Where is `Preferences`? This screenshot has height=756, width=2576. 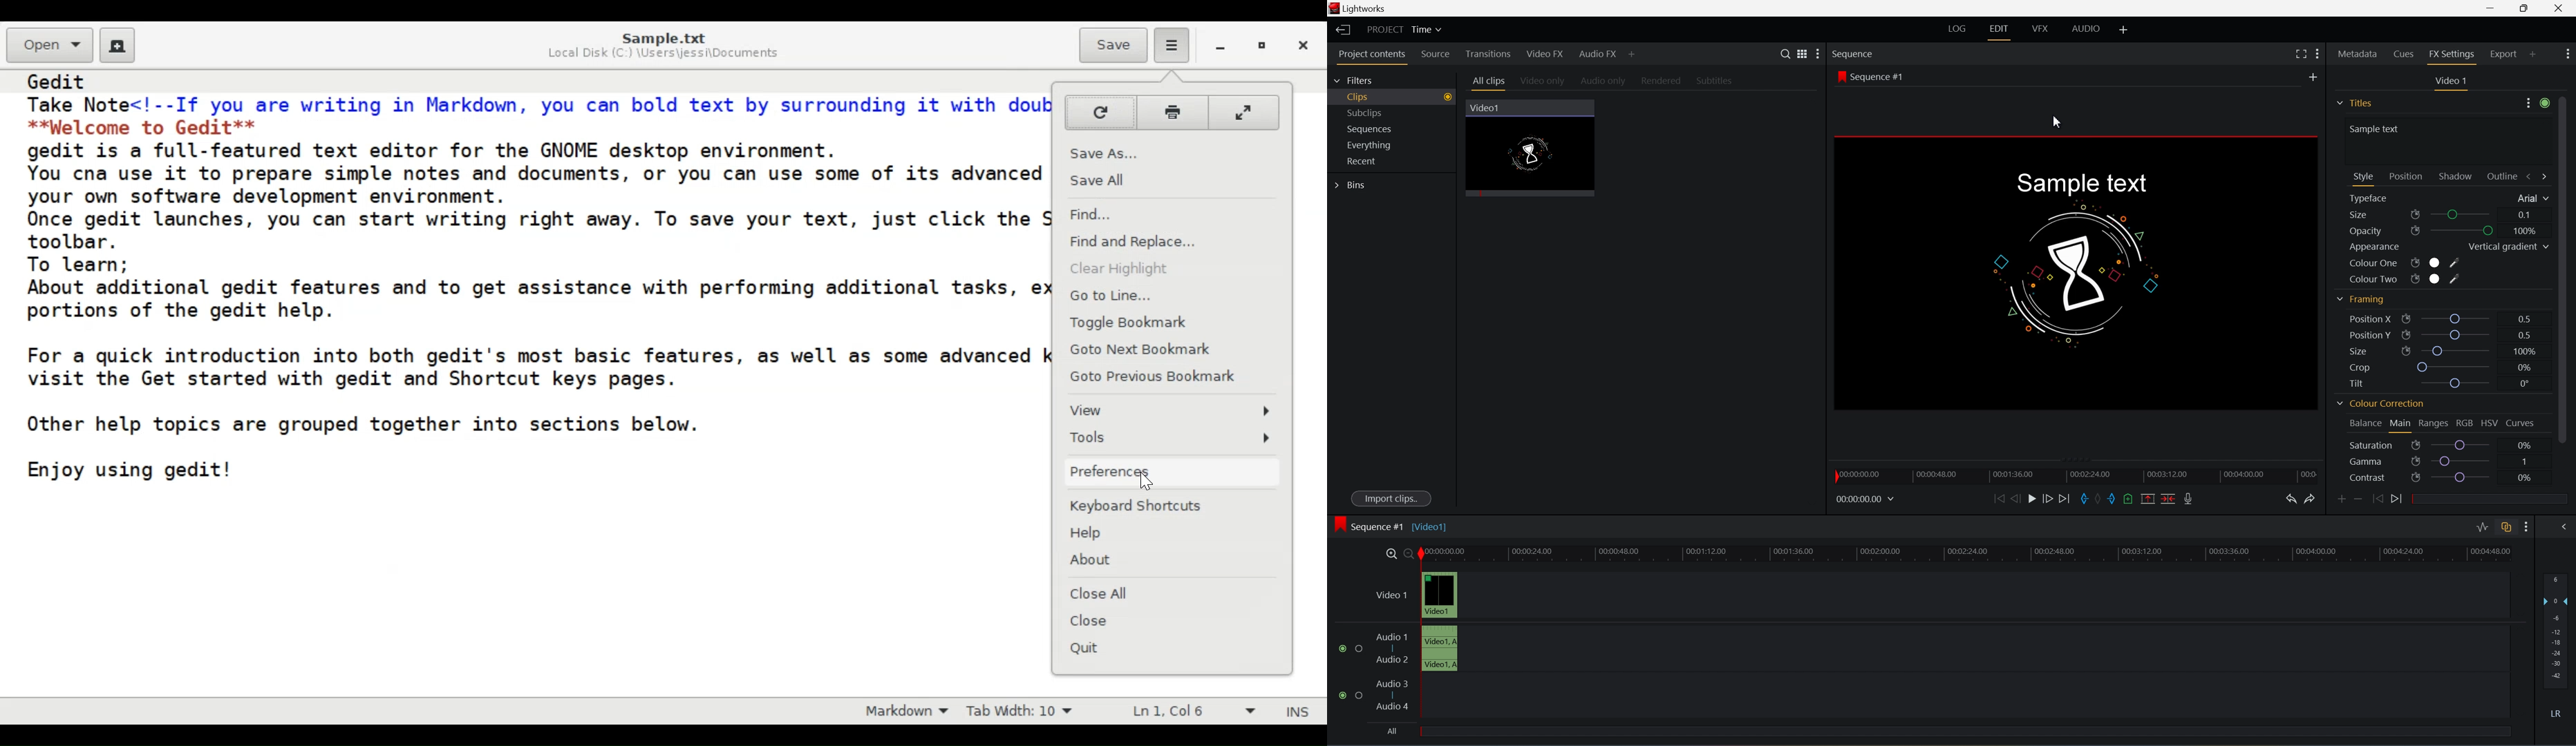
Preferences is located at coordinates (1172, 472).